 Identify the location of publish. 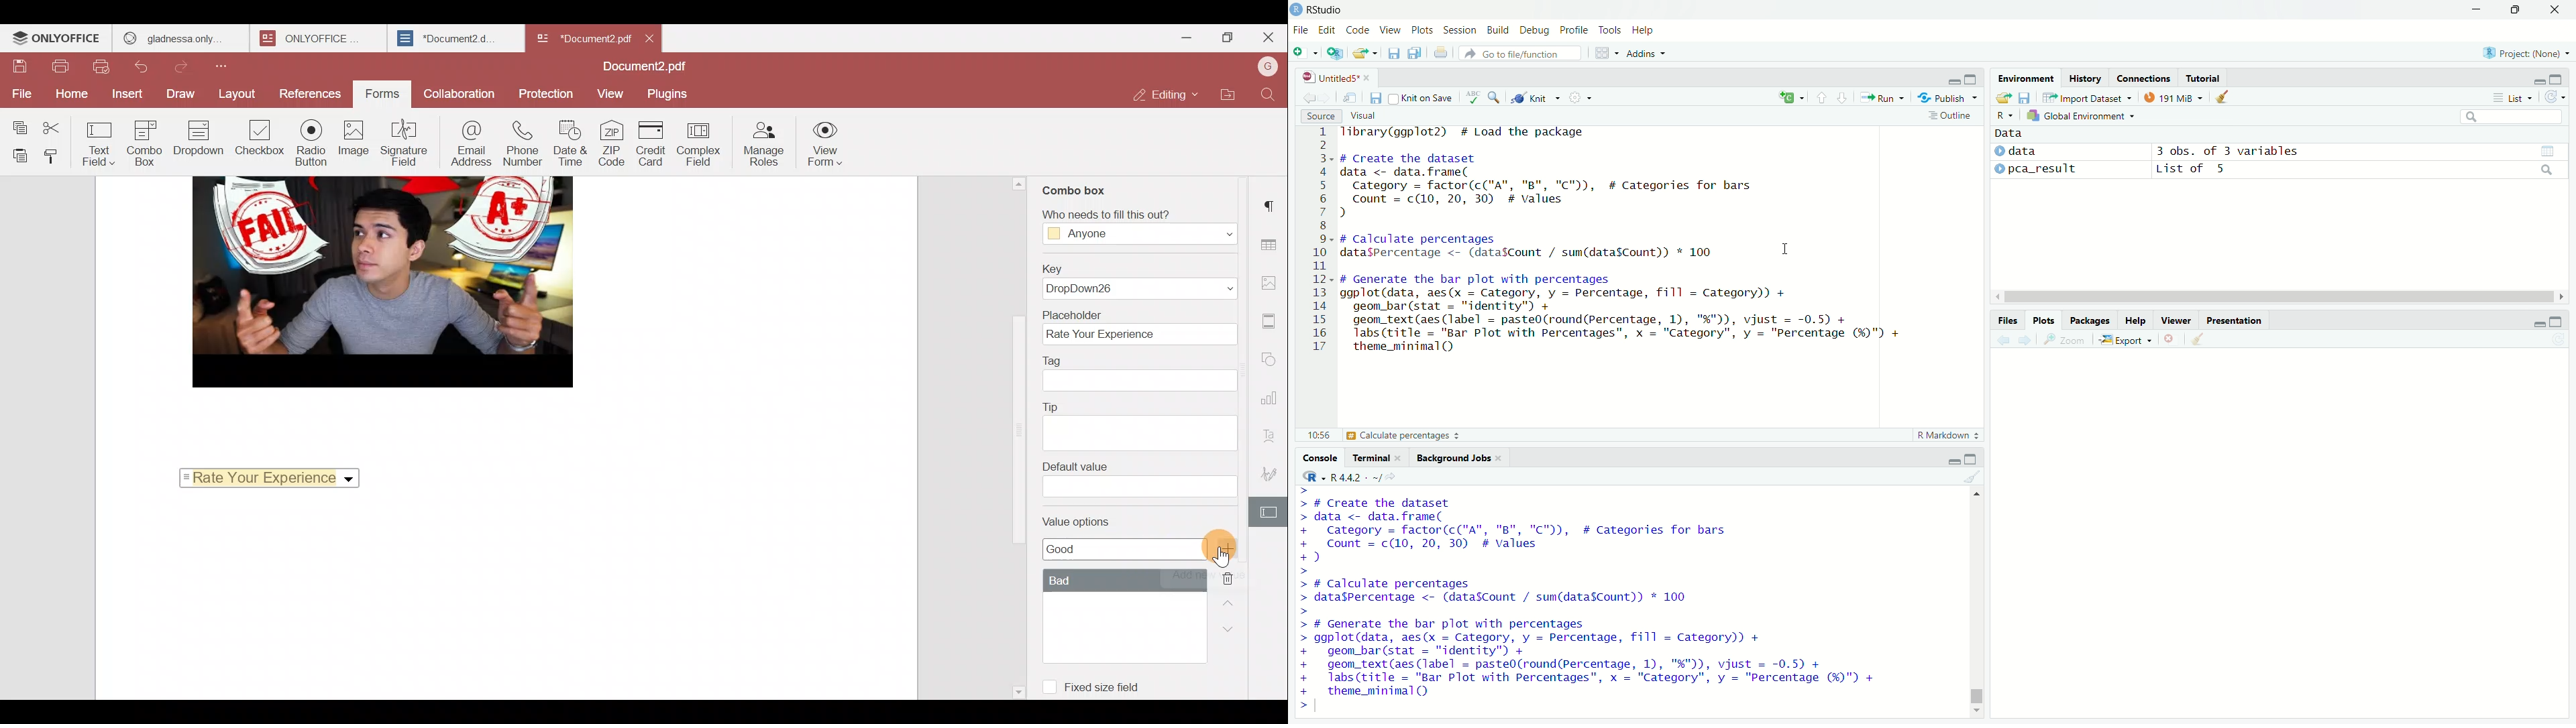
(1942, 98).